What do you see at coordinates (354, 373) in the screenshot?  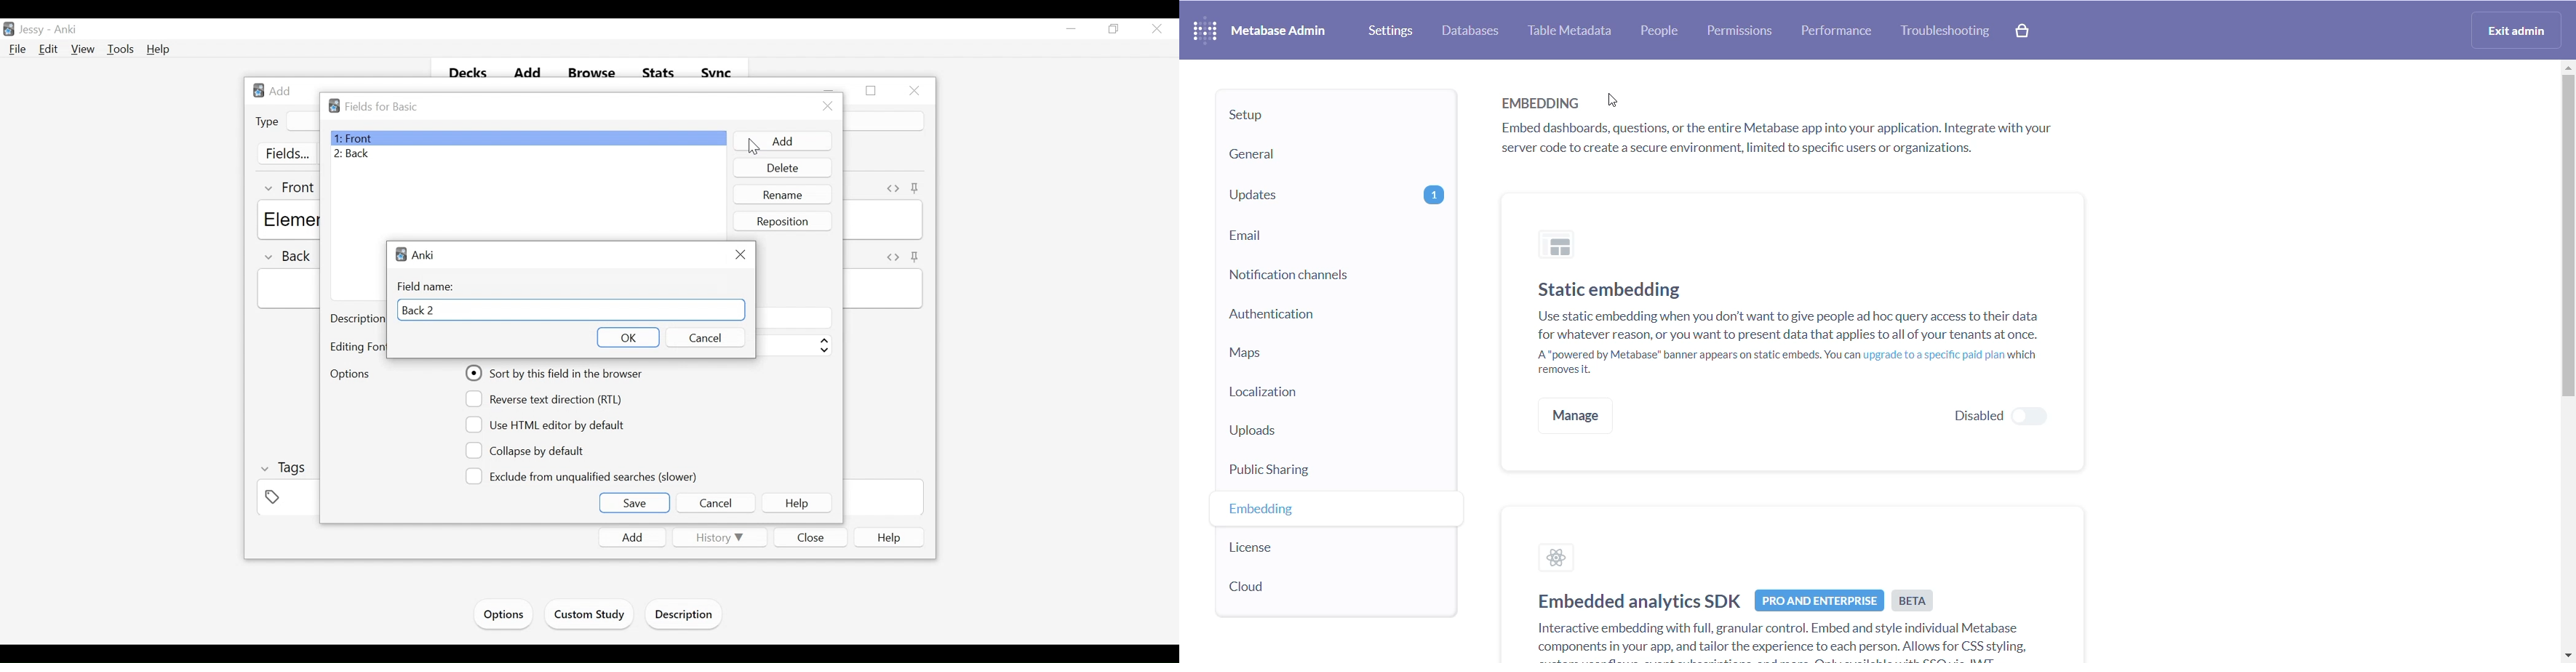 I see `Options` at bounding box center [354, 373].